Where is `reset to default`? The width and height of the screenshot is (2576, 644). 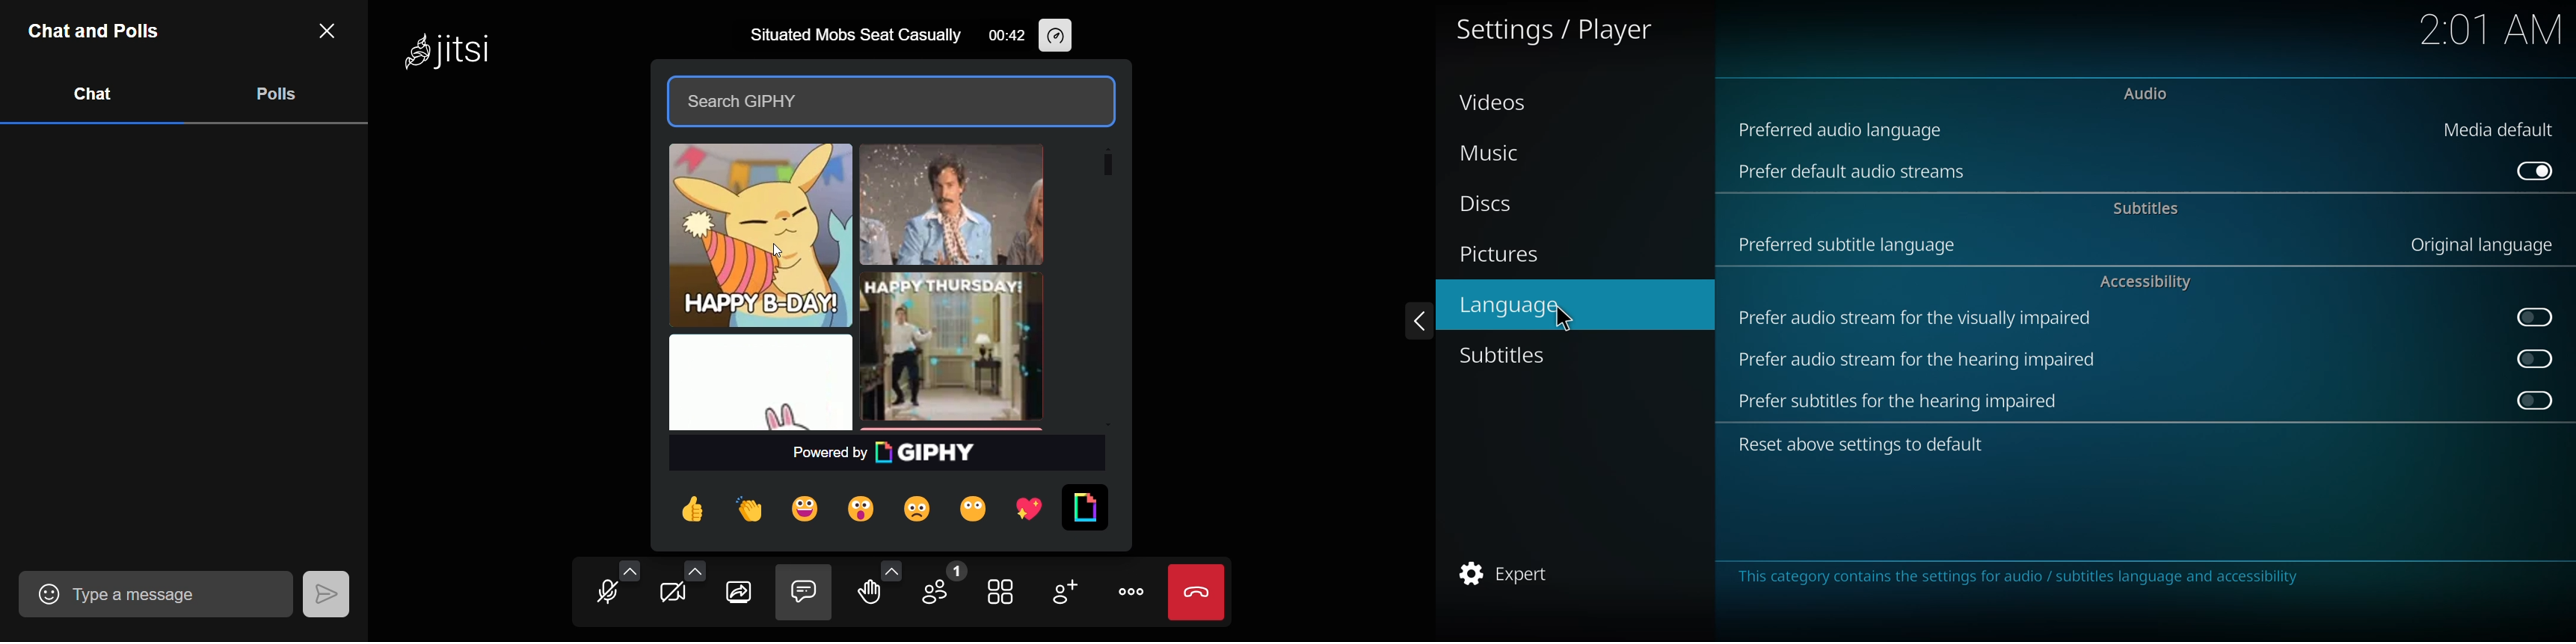
reset to default is located at coordinates (1862, 445).